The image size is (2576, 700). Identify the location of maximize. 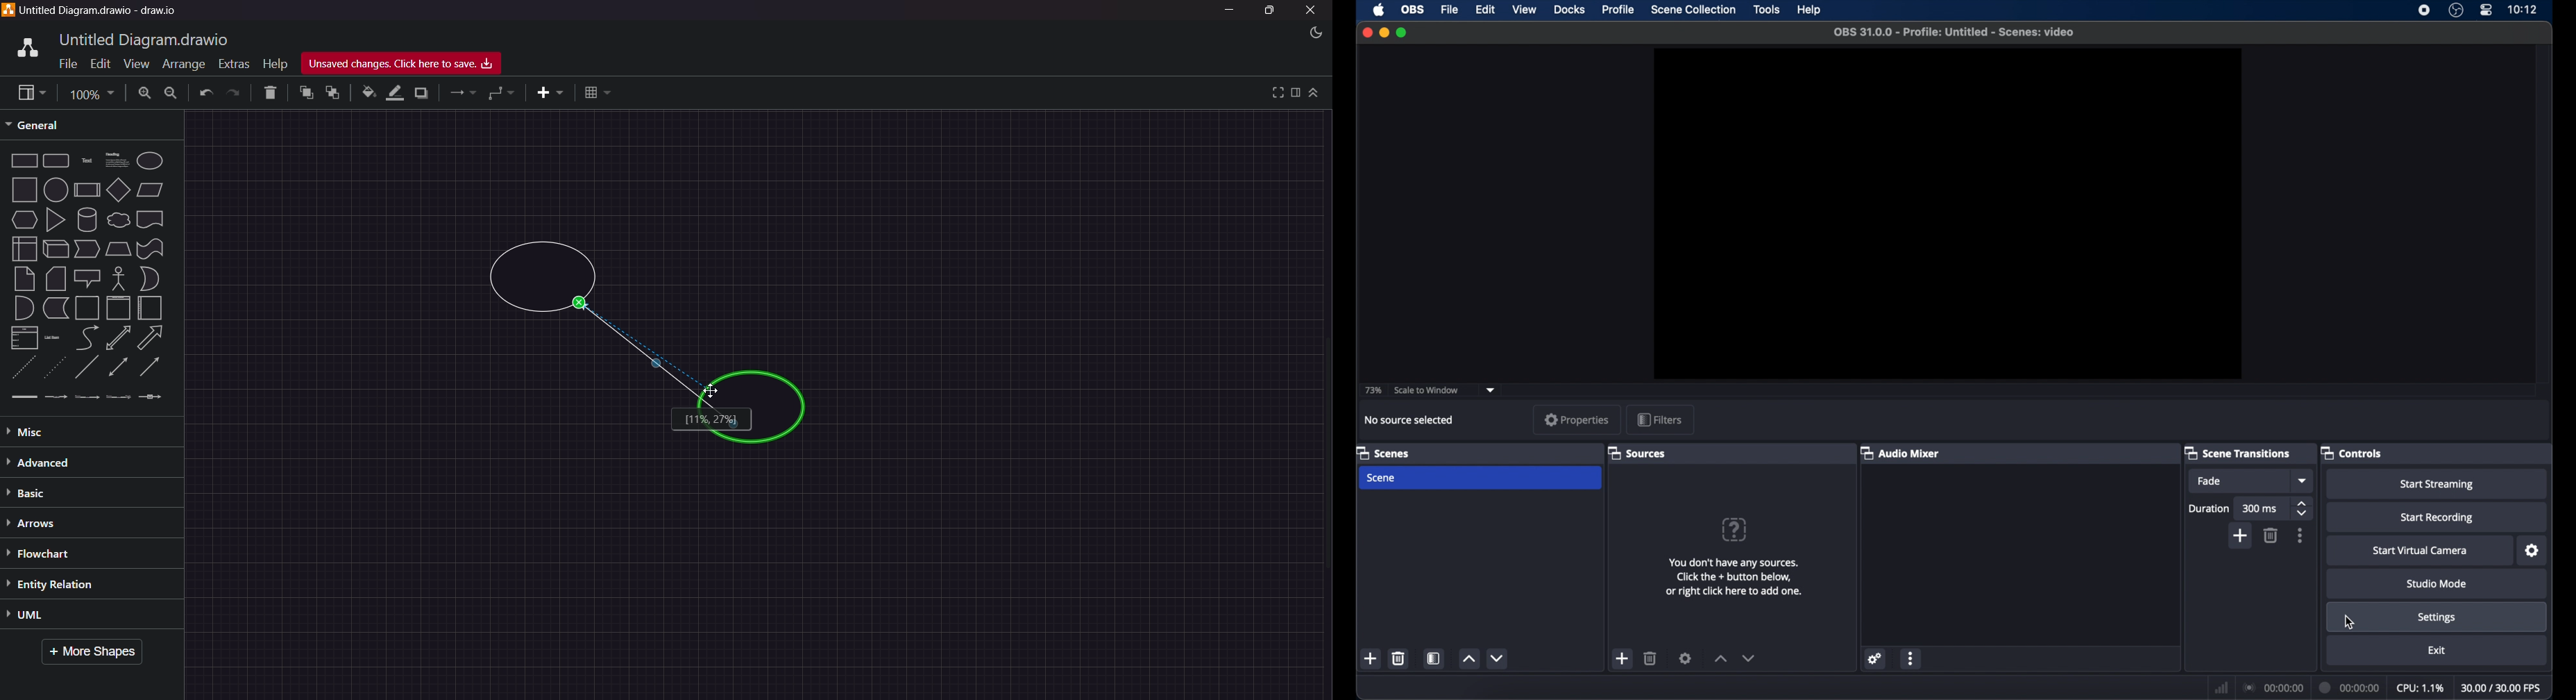
(1403, 32).